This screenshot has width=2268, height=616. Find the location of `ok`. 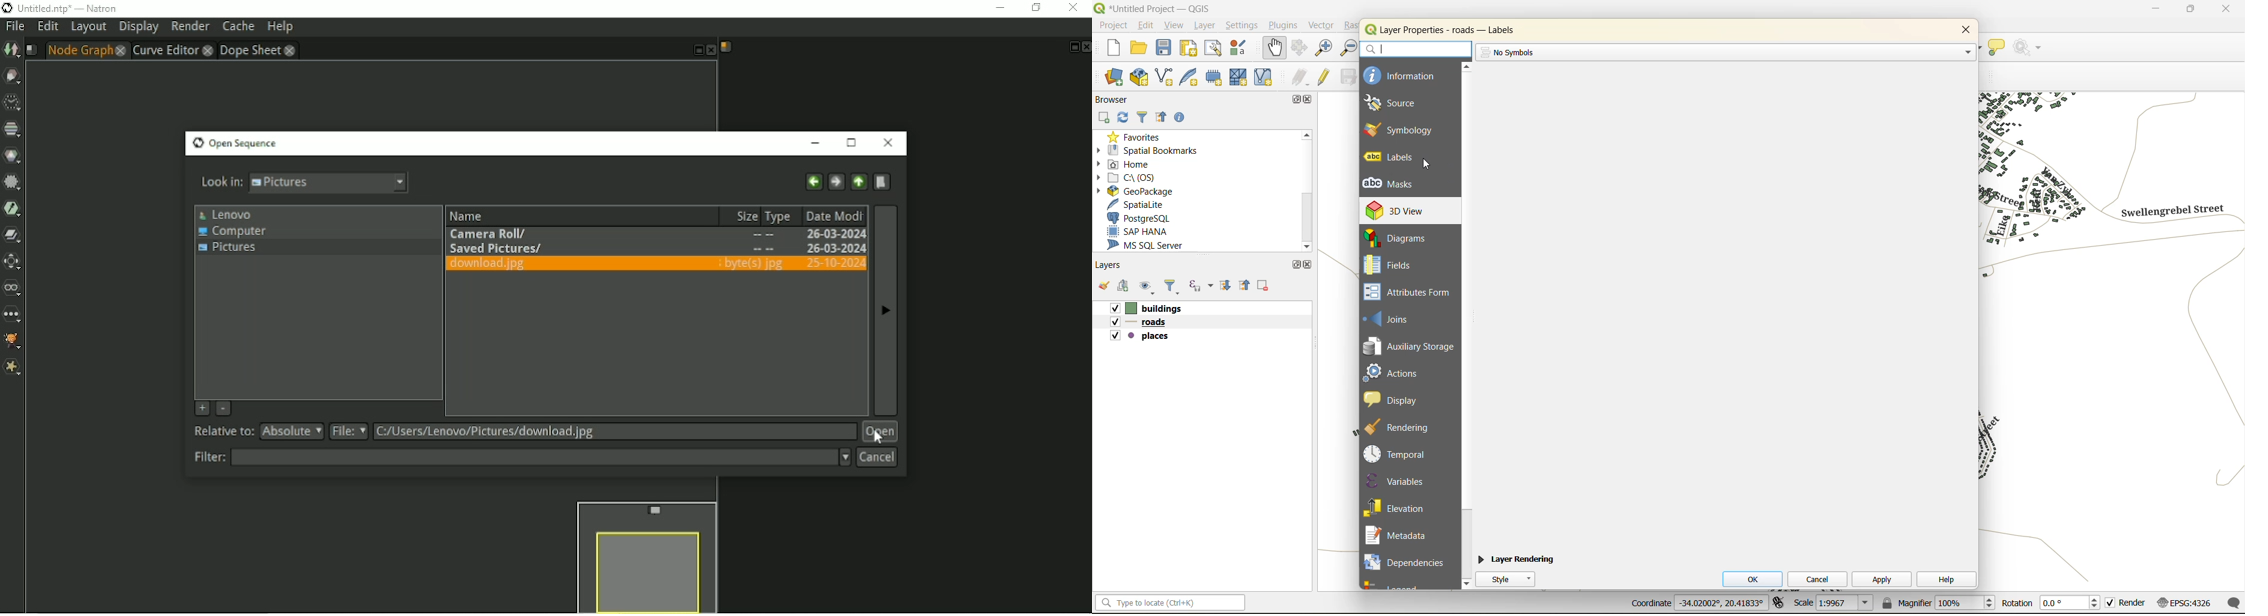

ok is located at coordinates (1755, 579).